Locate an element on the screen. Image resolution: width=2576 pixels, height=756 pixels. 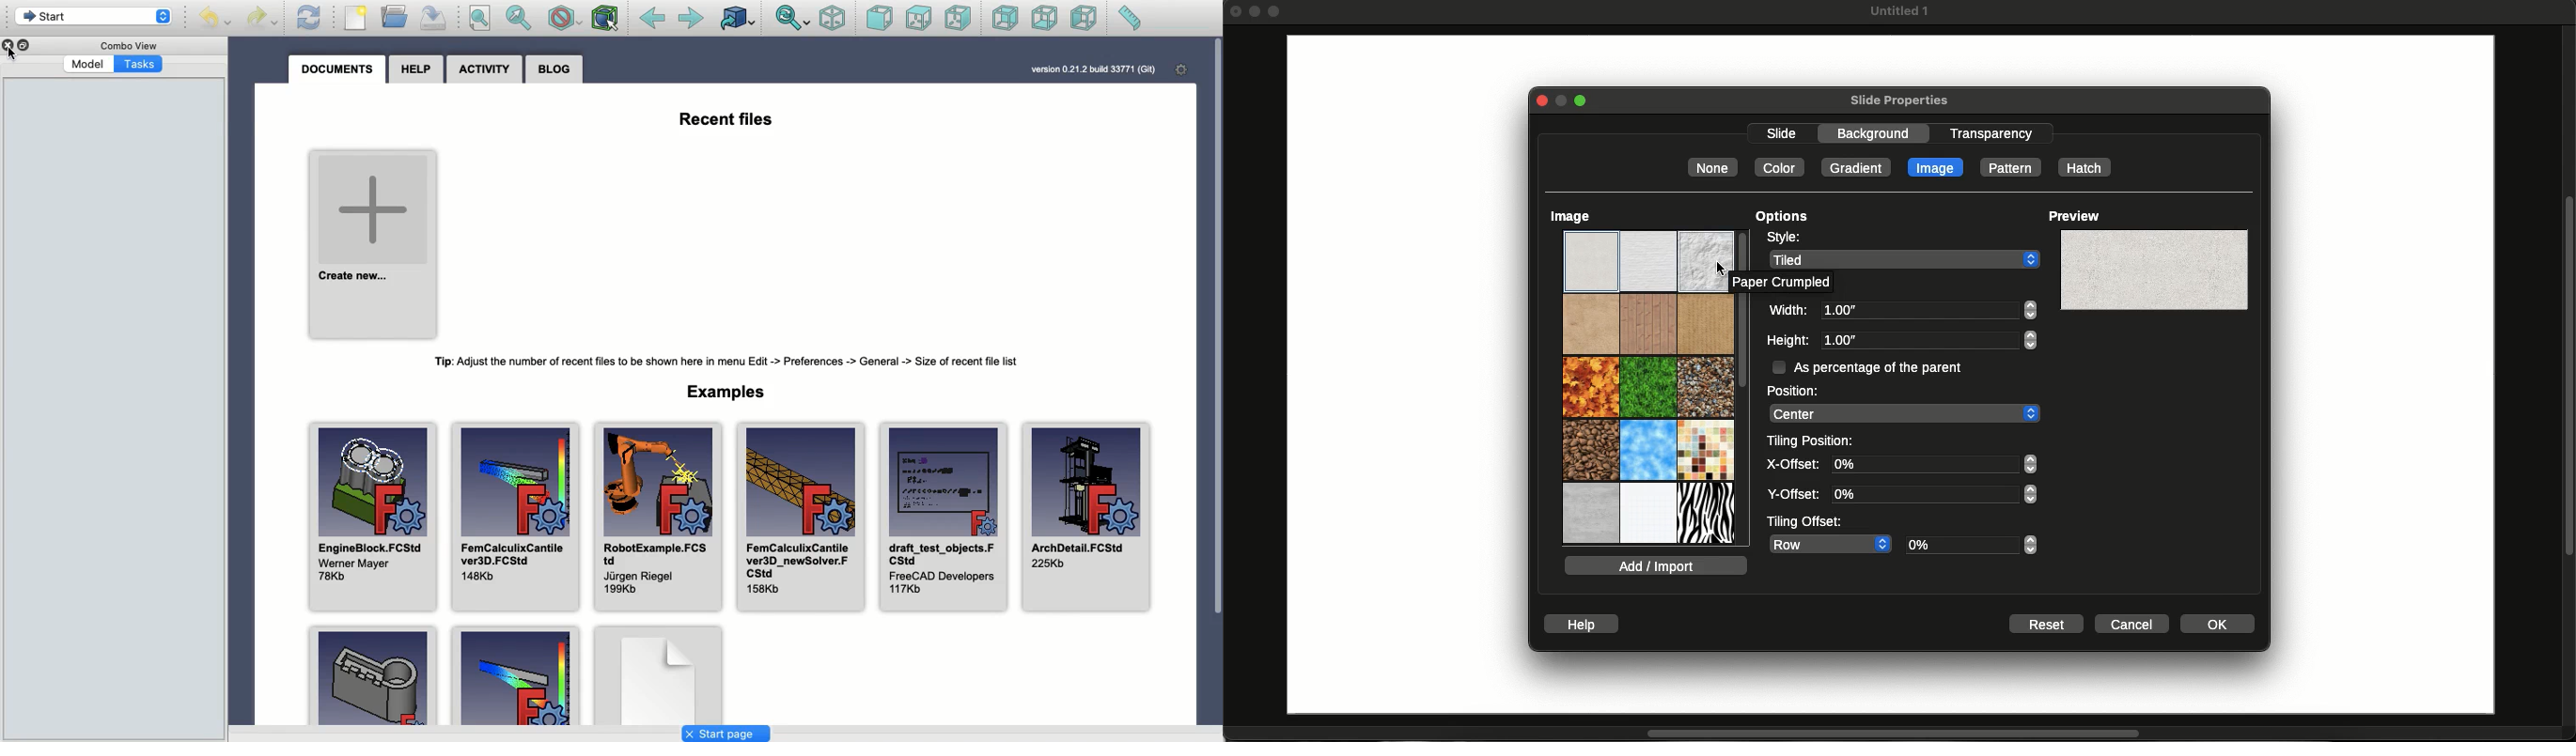
Background is located at coordinates (1881, 133).